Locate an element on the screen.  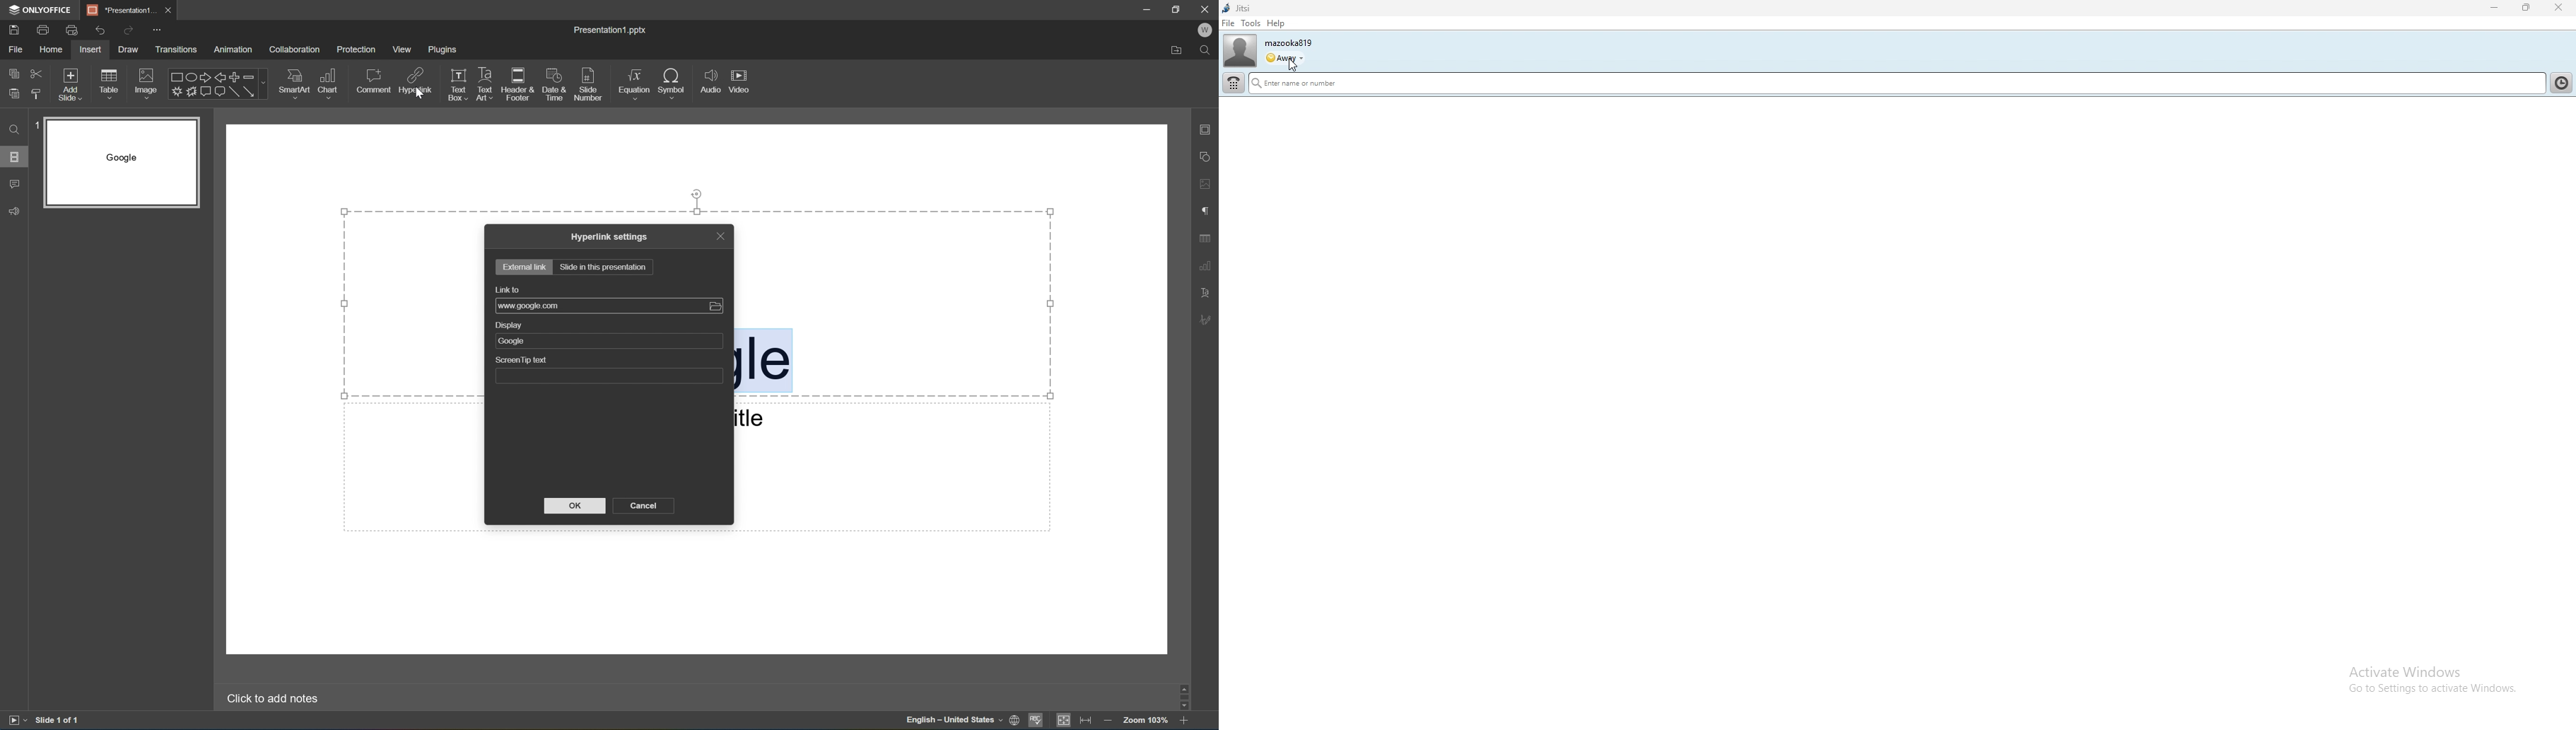
Chart settings is located at coordinates (1205, 265).